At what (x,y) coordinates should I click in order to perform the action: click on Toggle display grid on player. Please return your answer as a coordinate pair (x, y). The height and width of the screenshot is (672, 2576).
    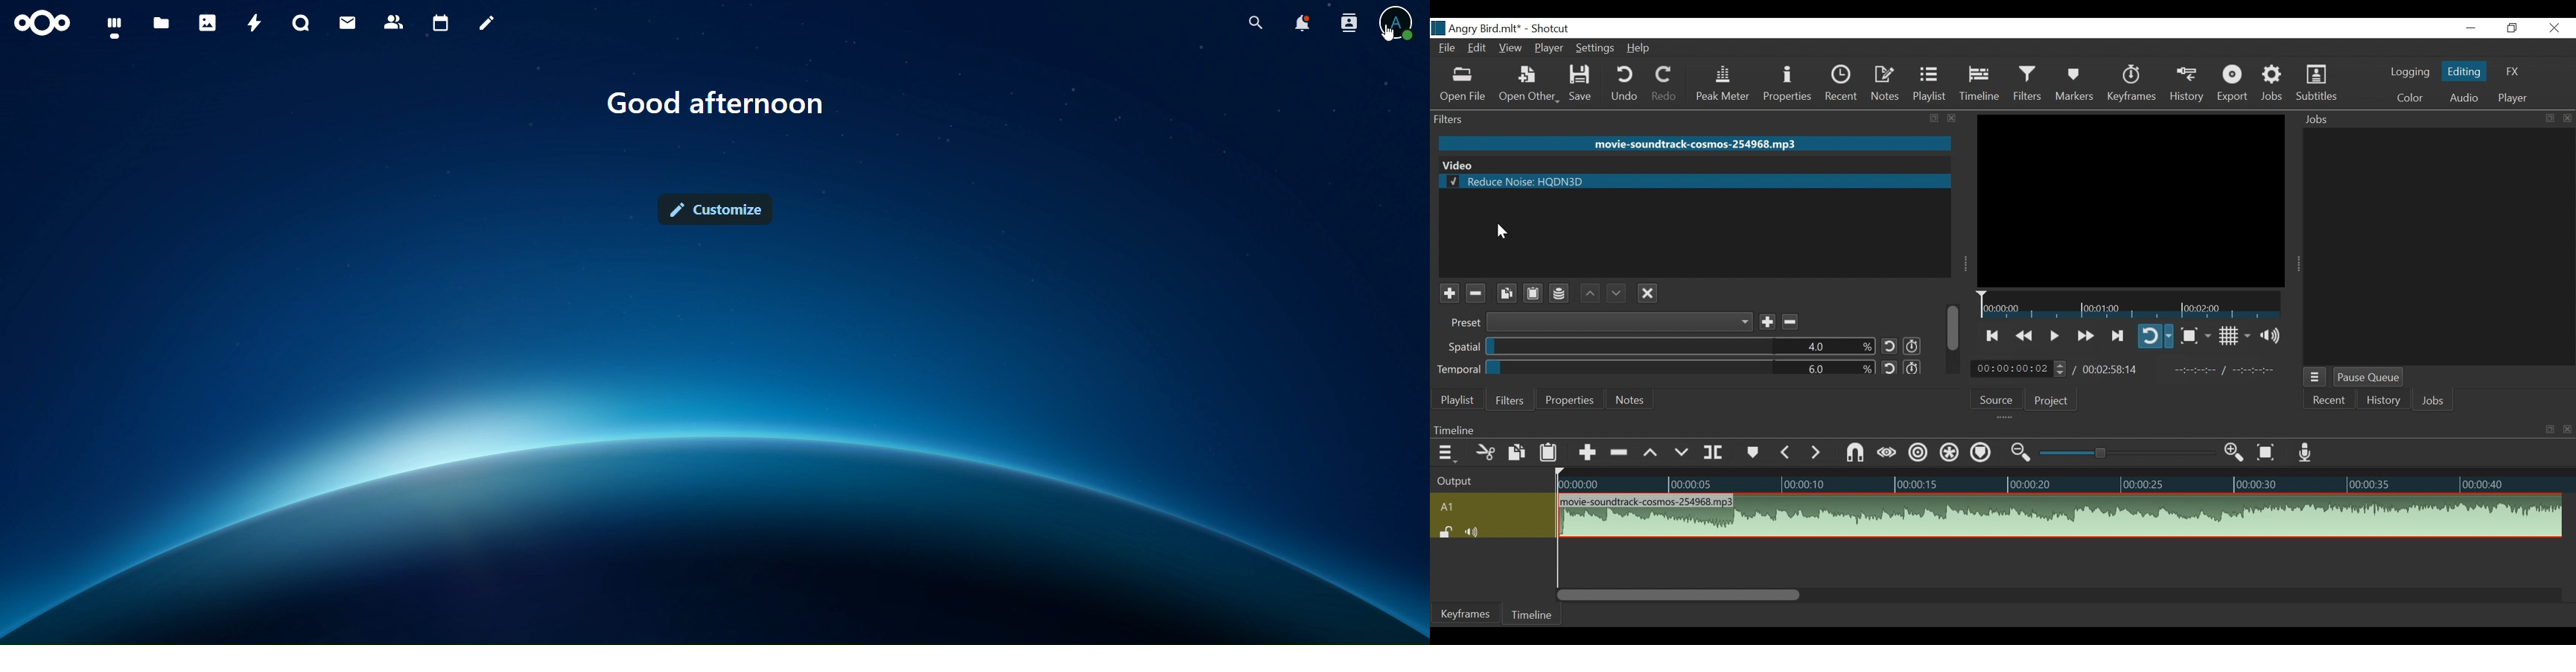
    Looking at the image, I should click on (2234, 337).